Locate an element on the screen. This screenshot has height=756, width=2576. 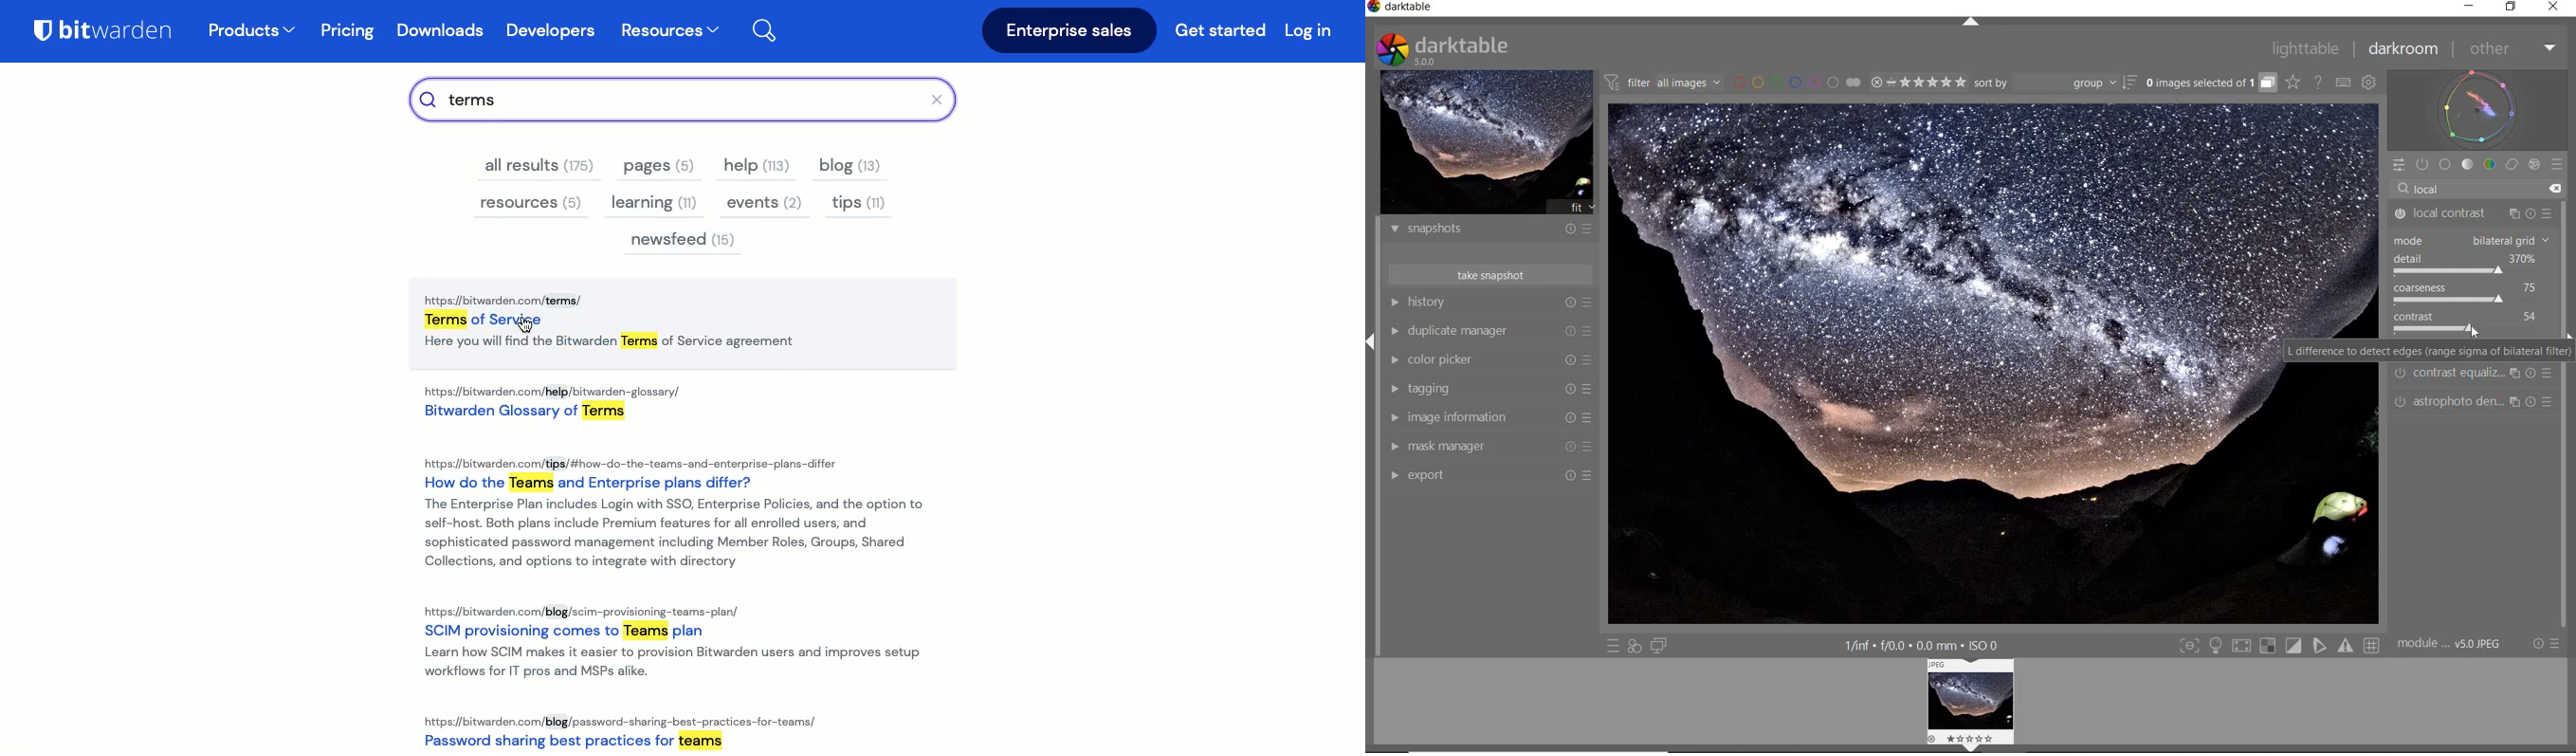
image information is located at coordinates (1469, 417).